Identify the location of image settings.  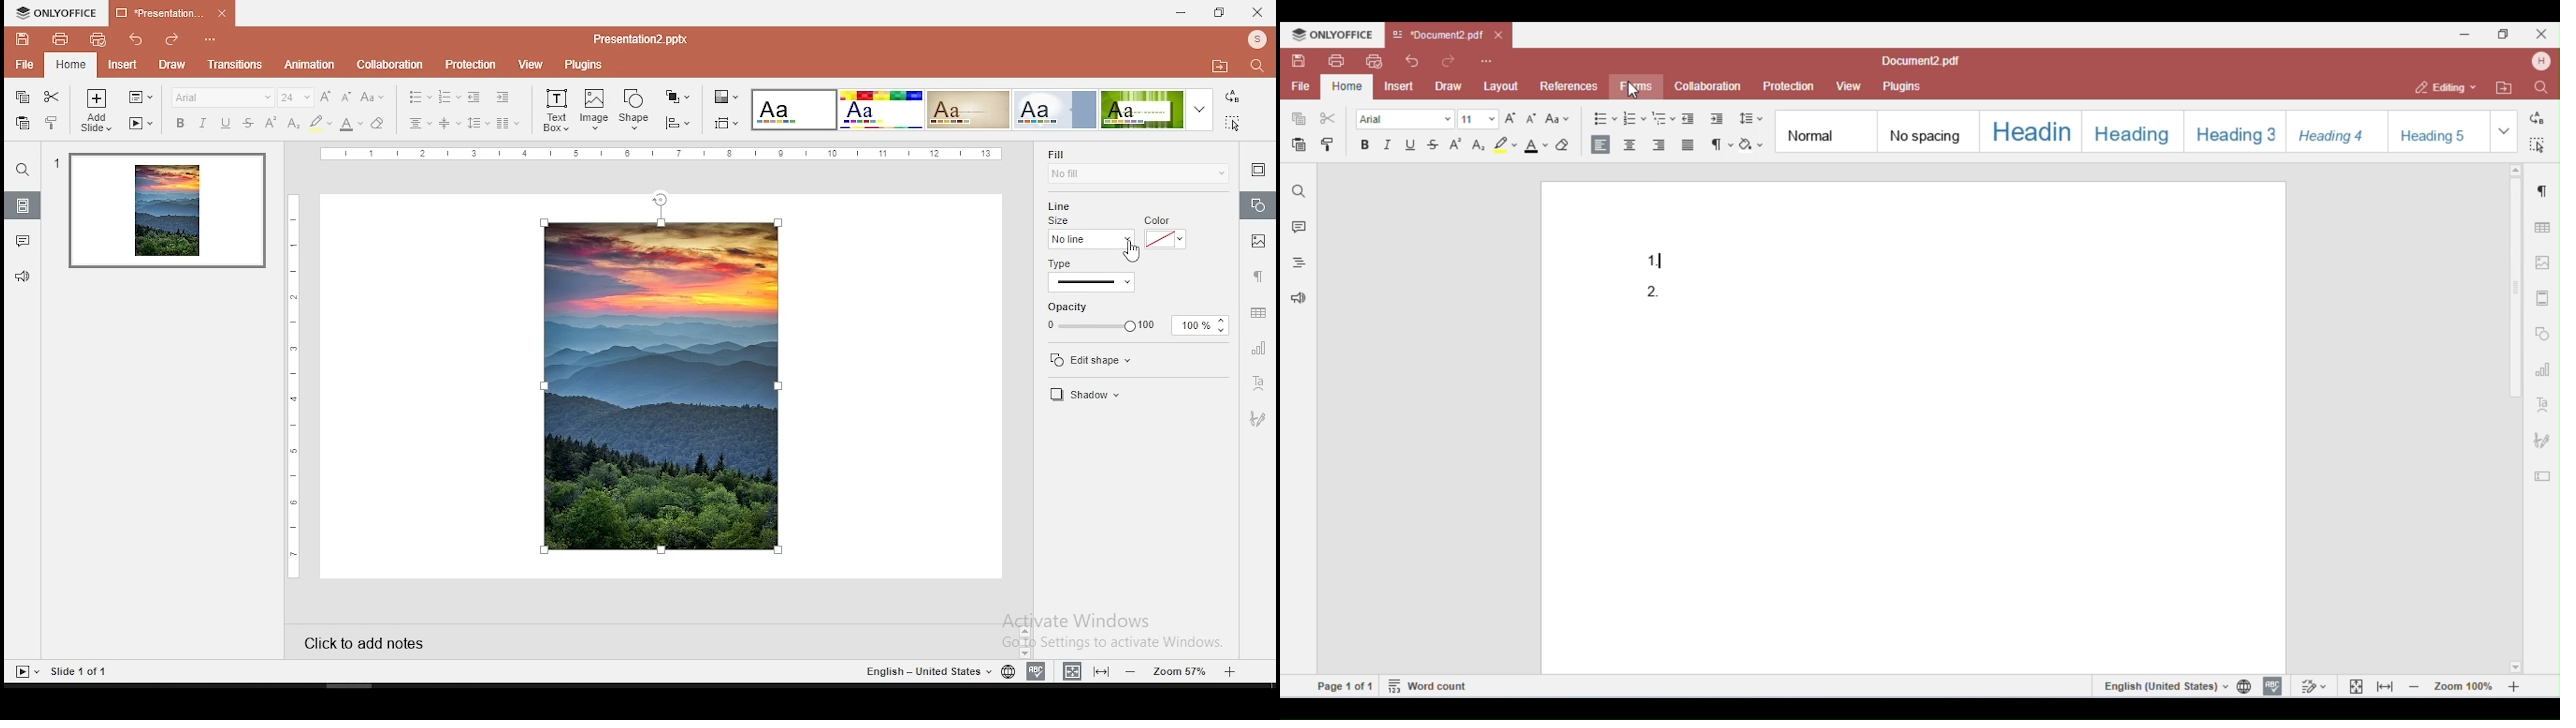
(1257, 241).